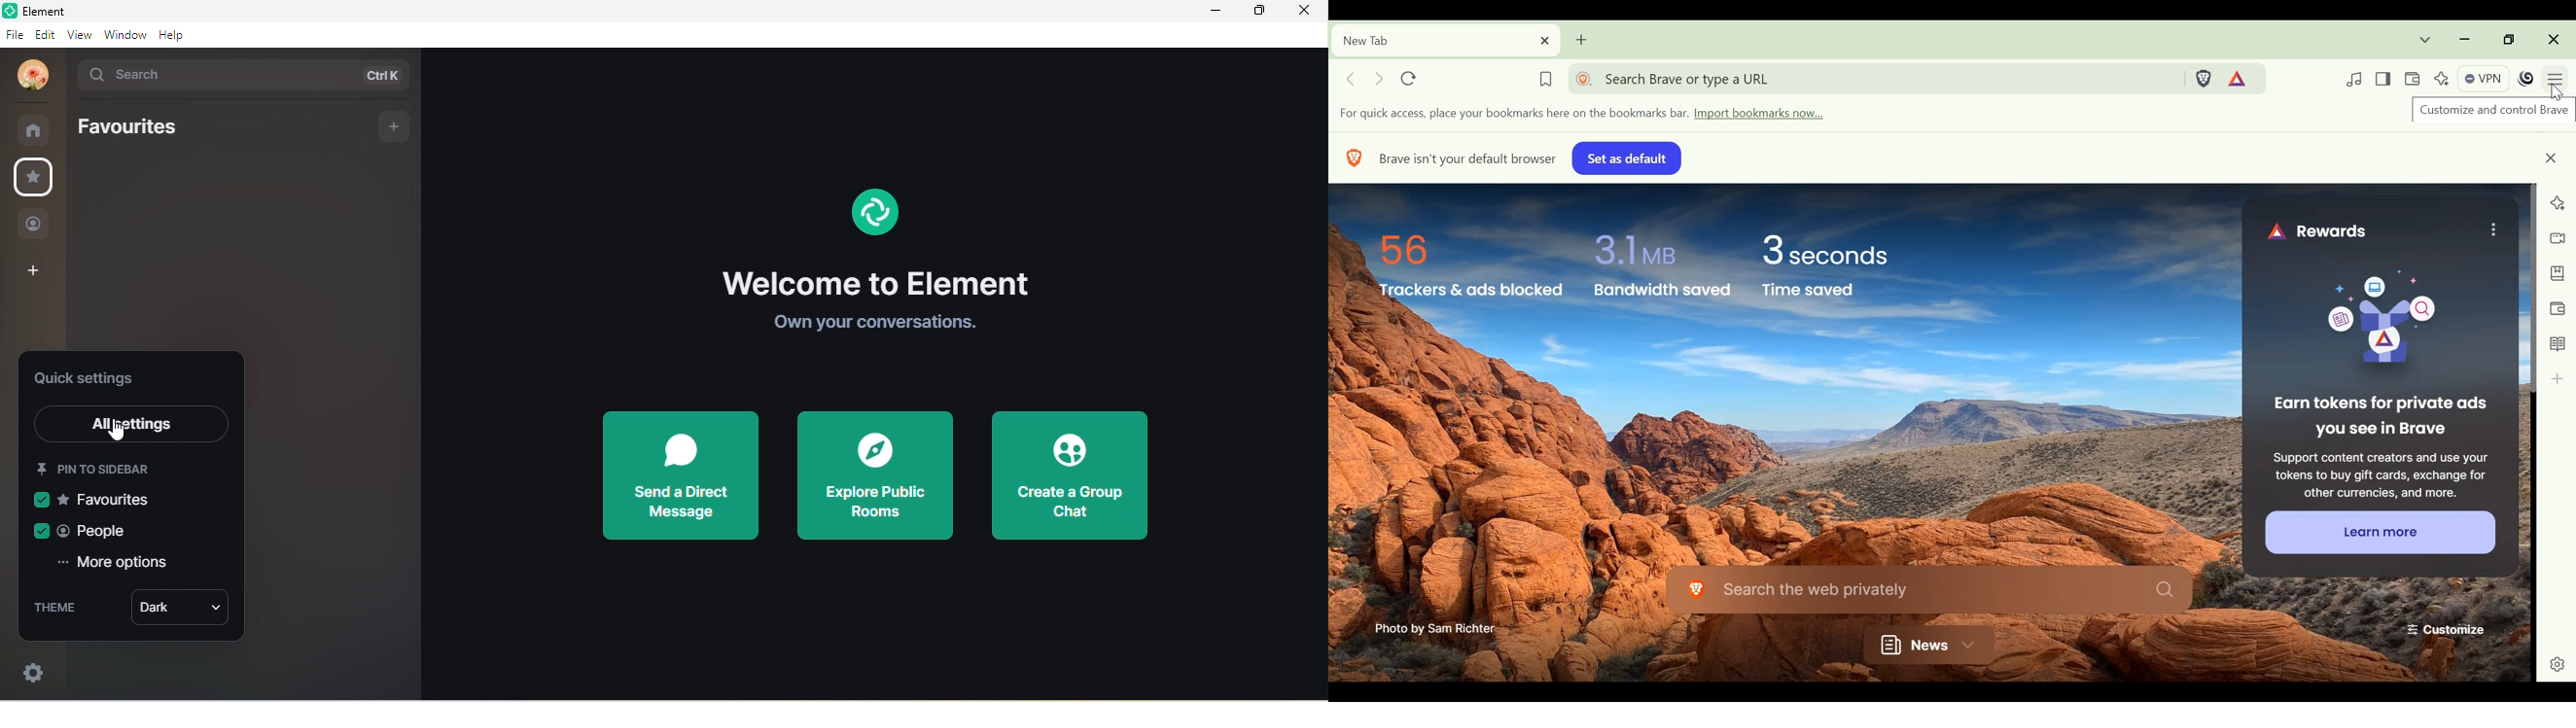 This screenshot has height=728, width=2576. Describe the element at coordinates (30, 272) in the screenshot. I see `create a space` at that location.